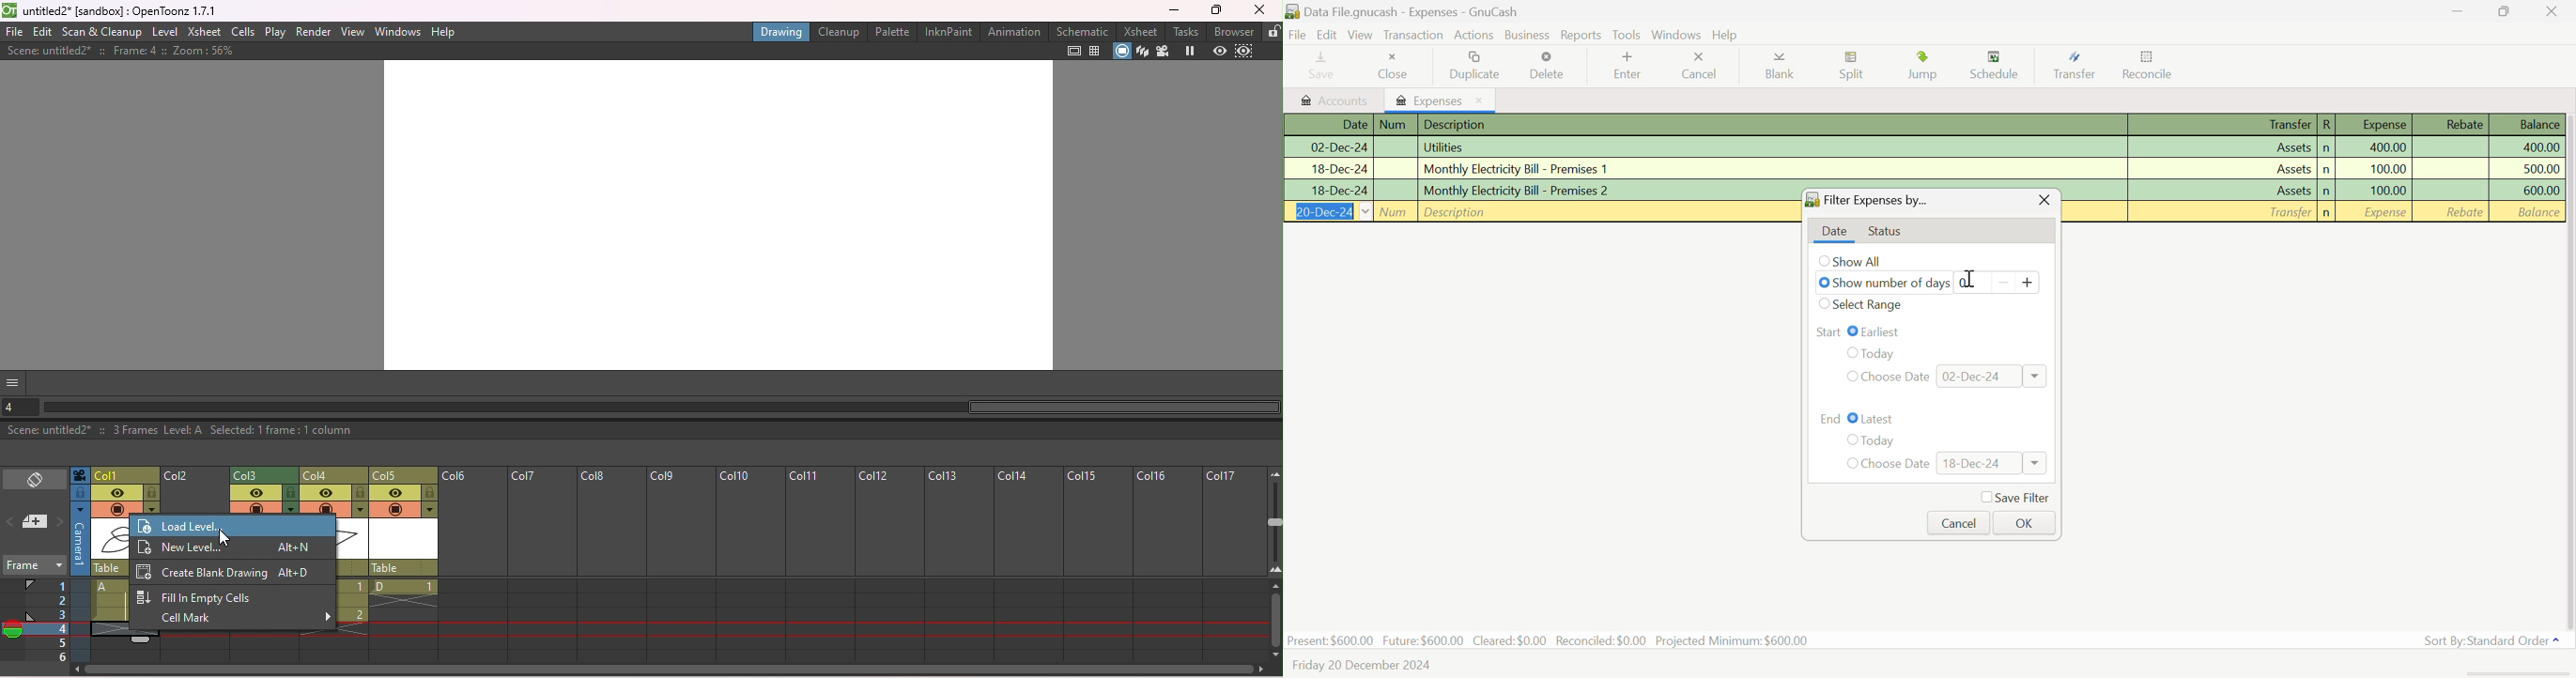 The width and height of the screenshot is (2576, 700). What do you see at coordinates (957, 564) in the screenshot?
I see `column 13` at bounding box center [957, 564].